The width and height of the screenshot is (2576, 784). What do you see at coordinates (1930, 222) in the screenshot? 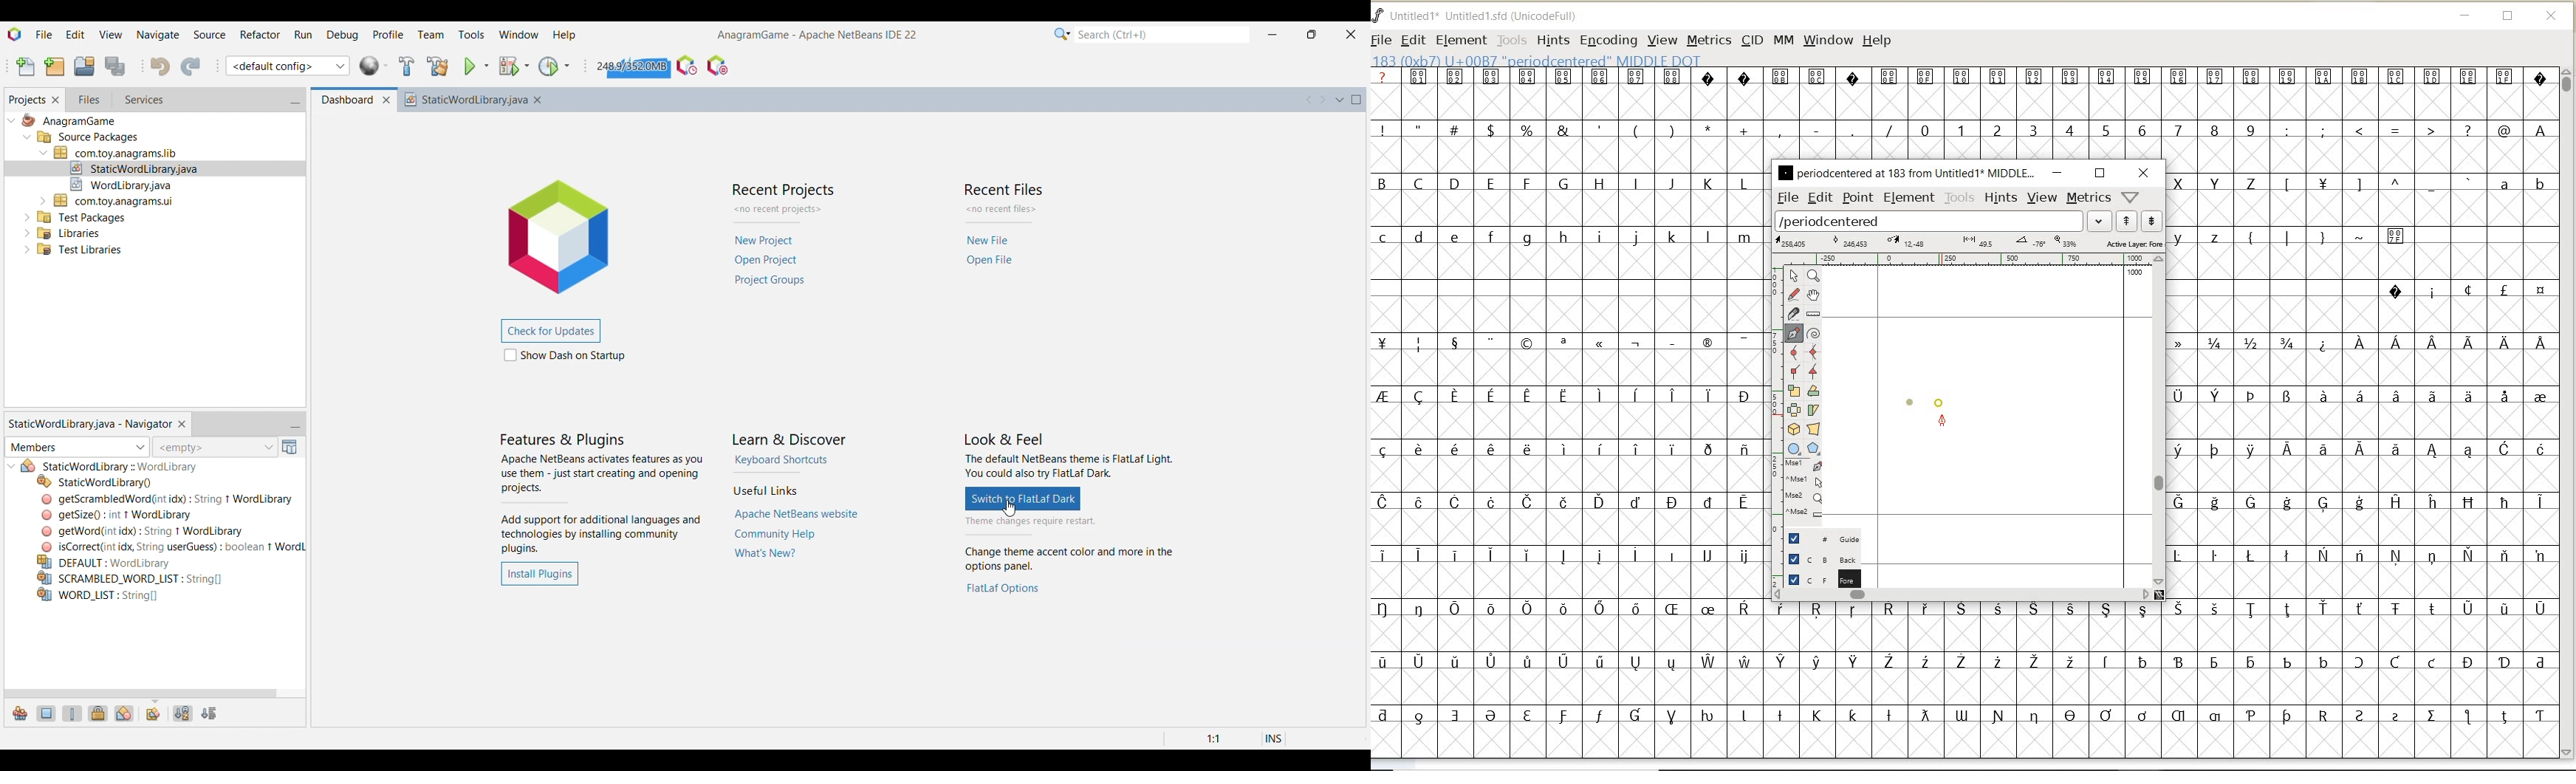
I see `load word list` at bounding box center [1930, 222].